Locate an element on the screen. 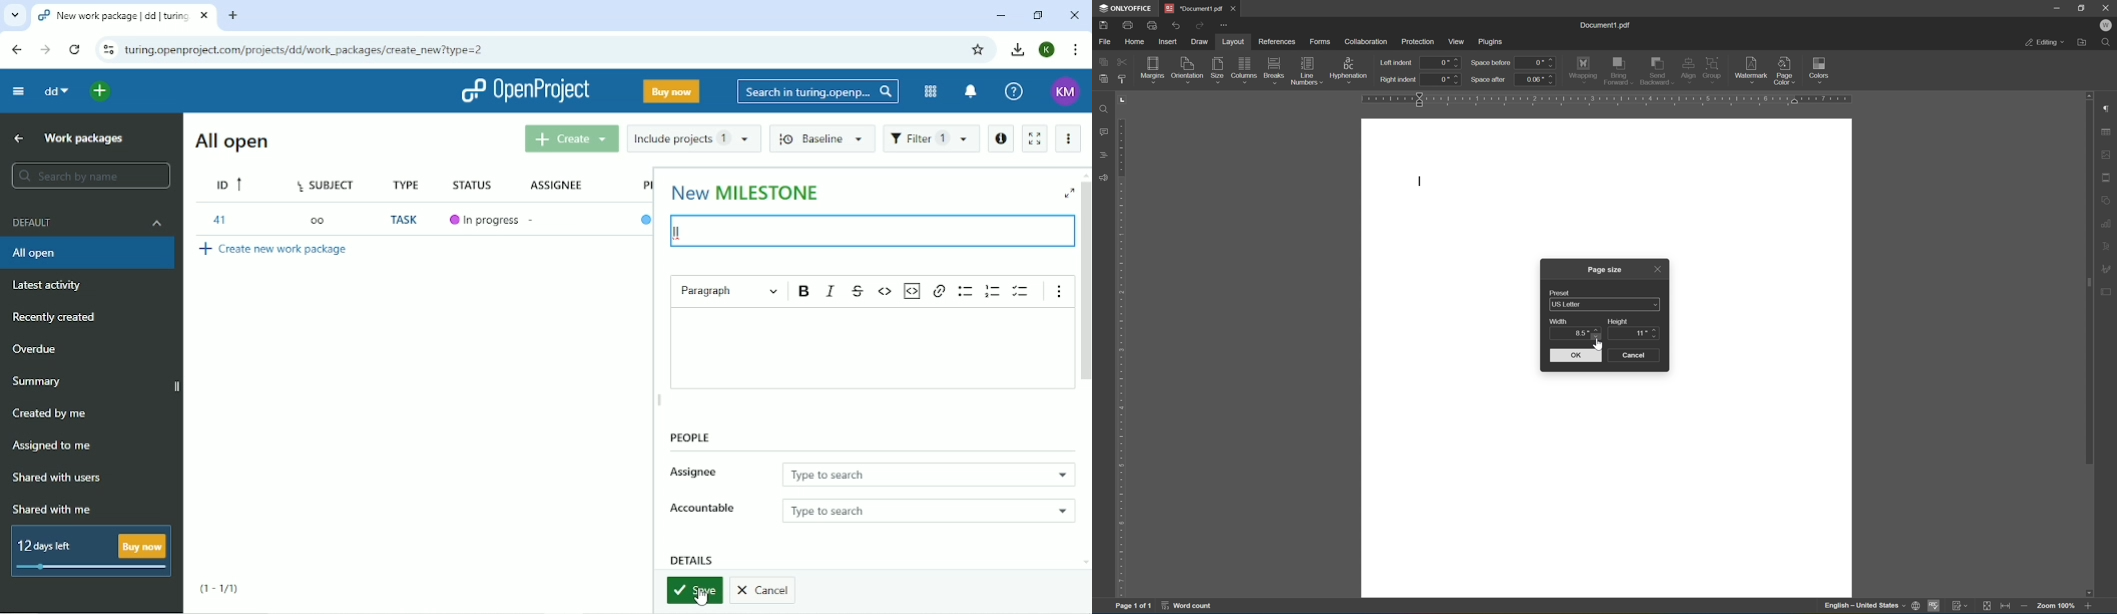  Buy now is located at coordinates (671, 91).